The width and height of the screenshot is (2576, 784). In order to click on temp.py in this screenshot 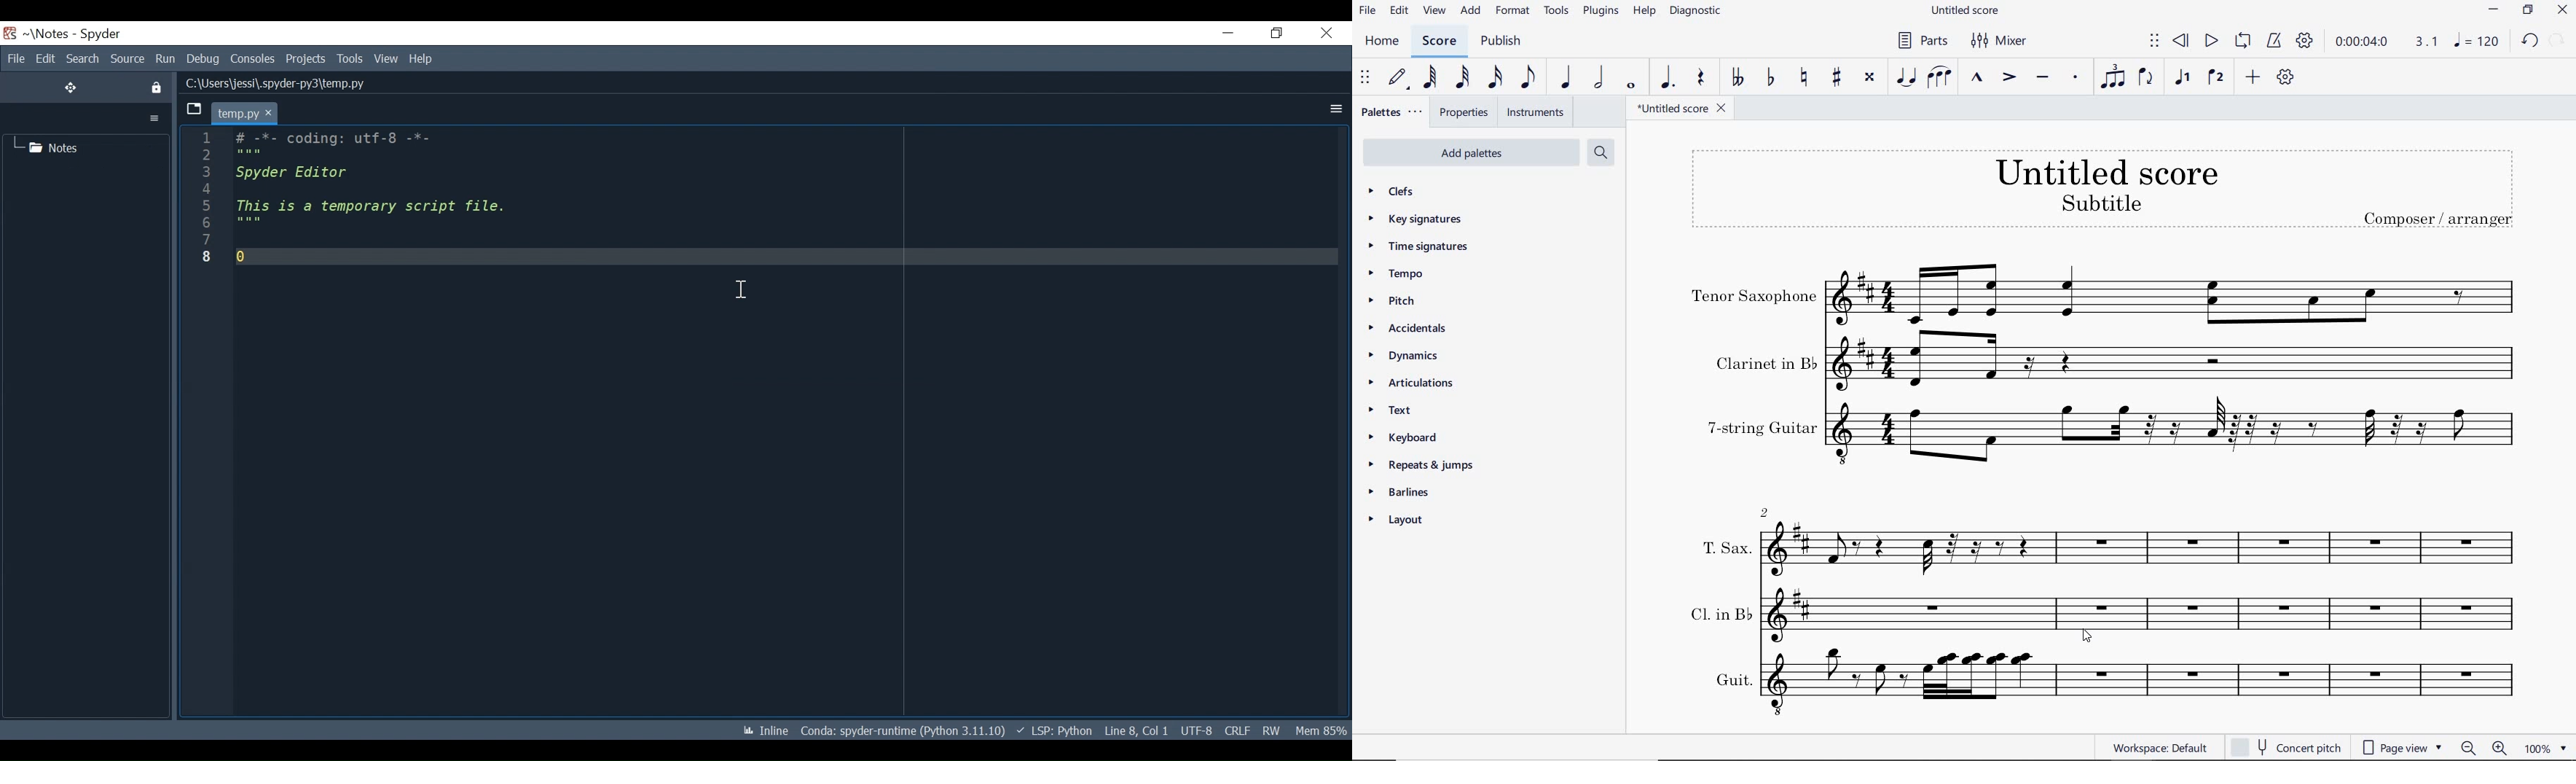, I will do `click(246, 112)`.